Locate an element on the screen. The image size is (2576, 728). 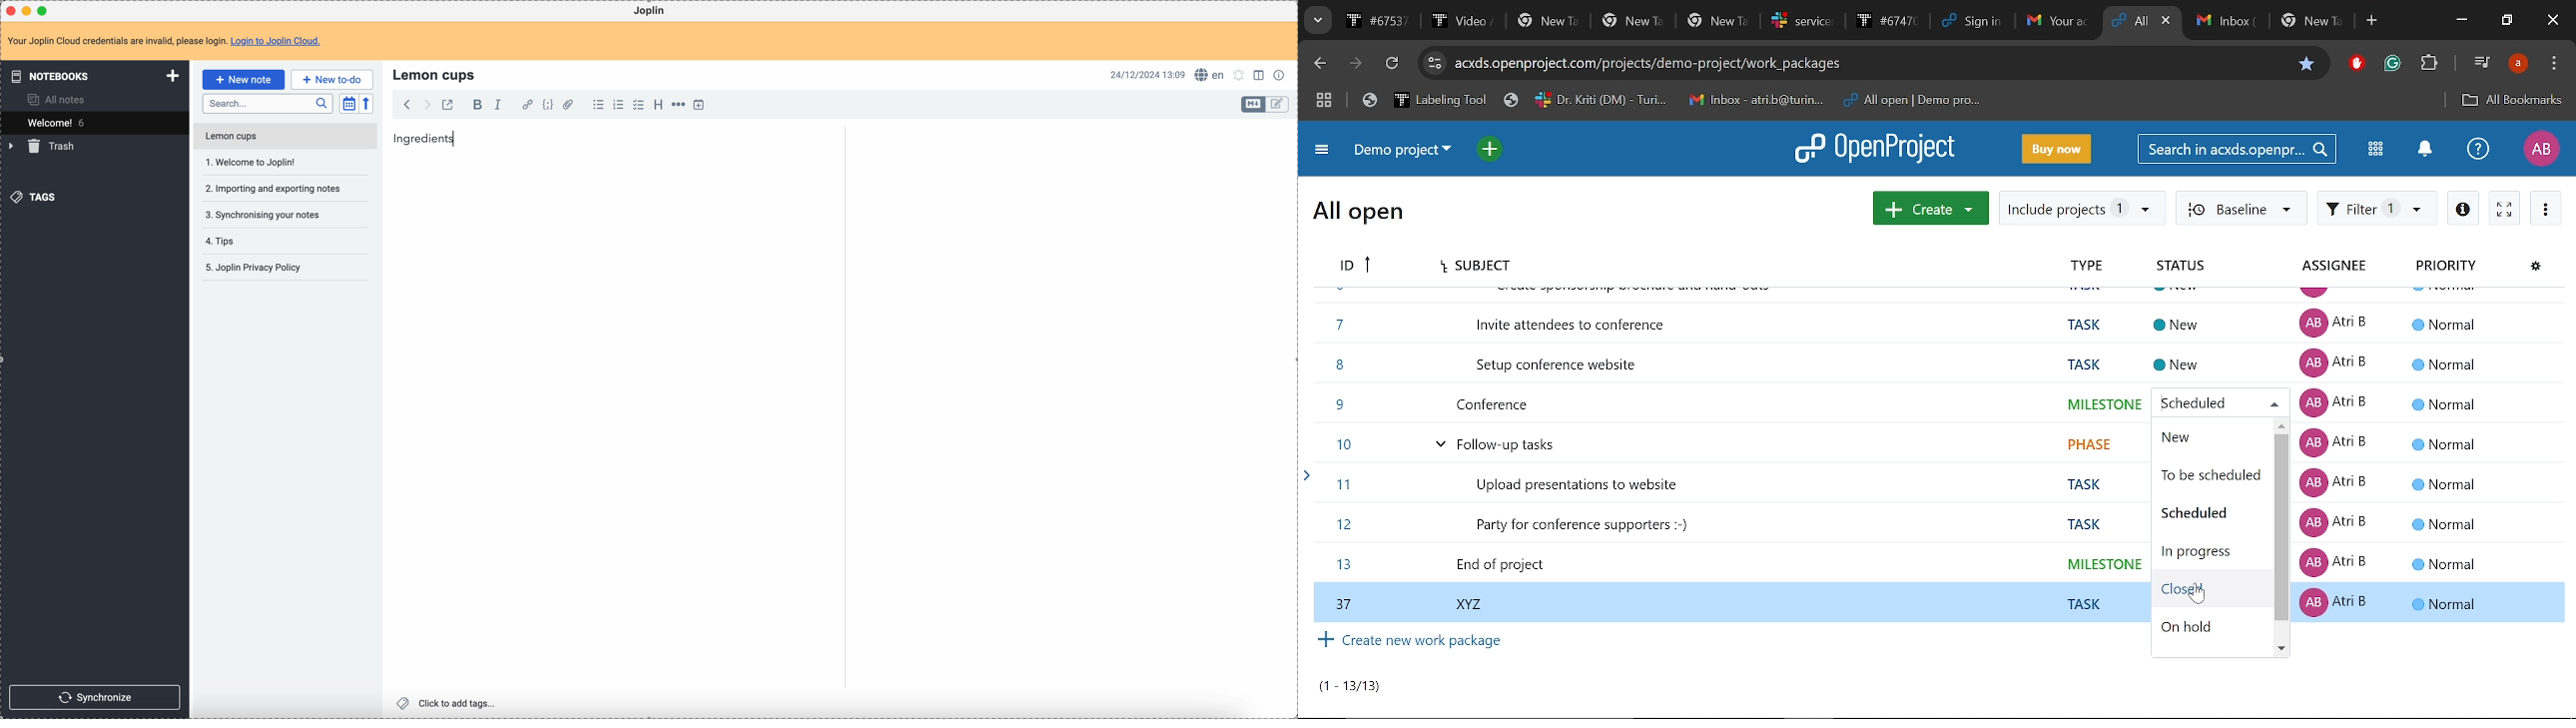
italic is located at coordinates (498, 104).